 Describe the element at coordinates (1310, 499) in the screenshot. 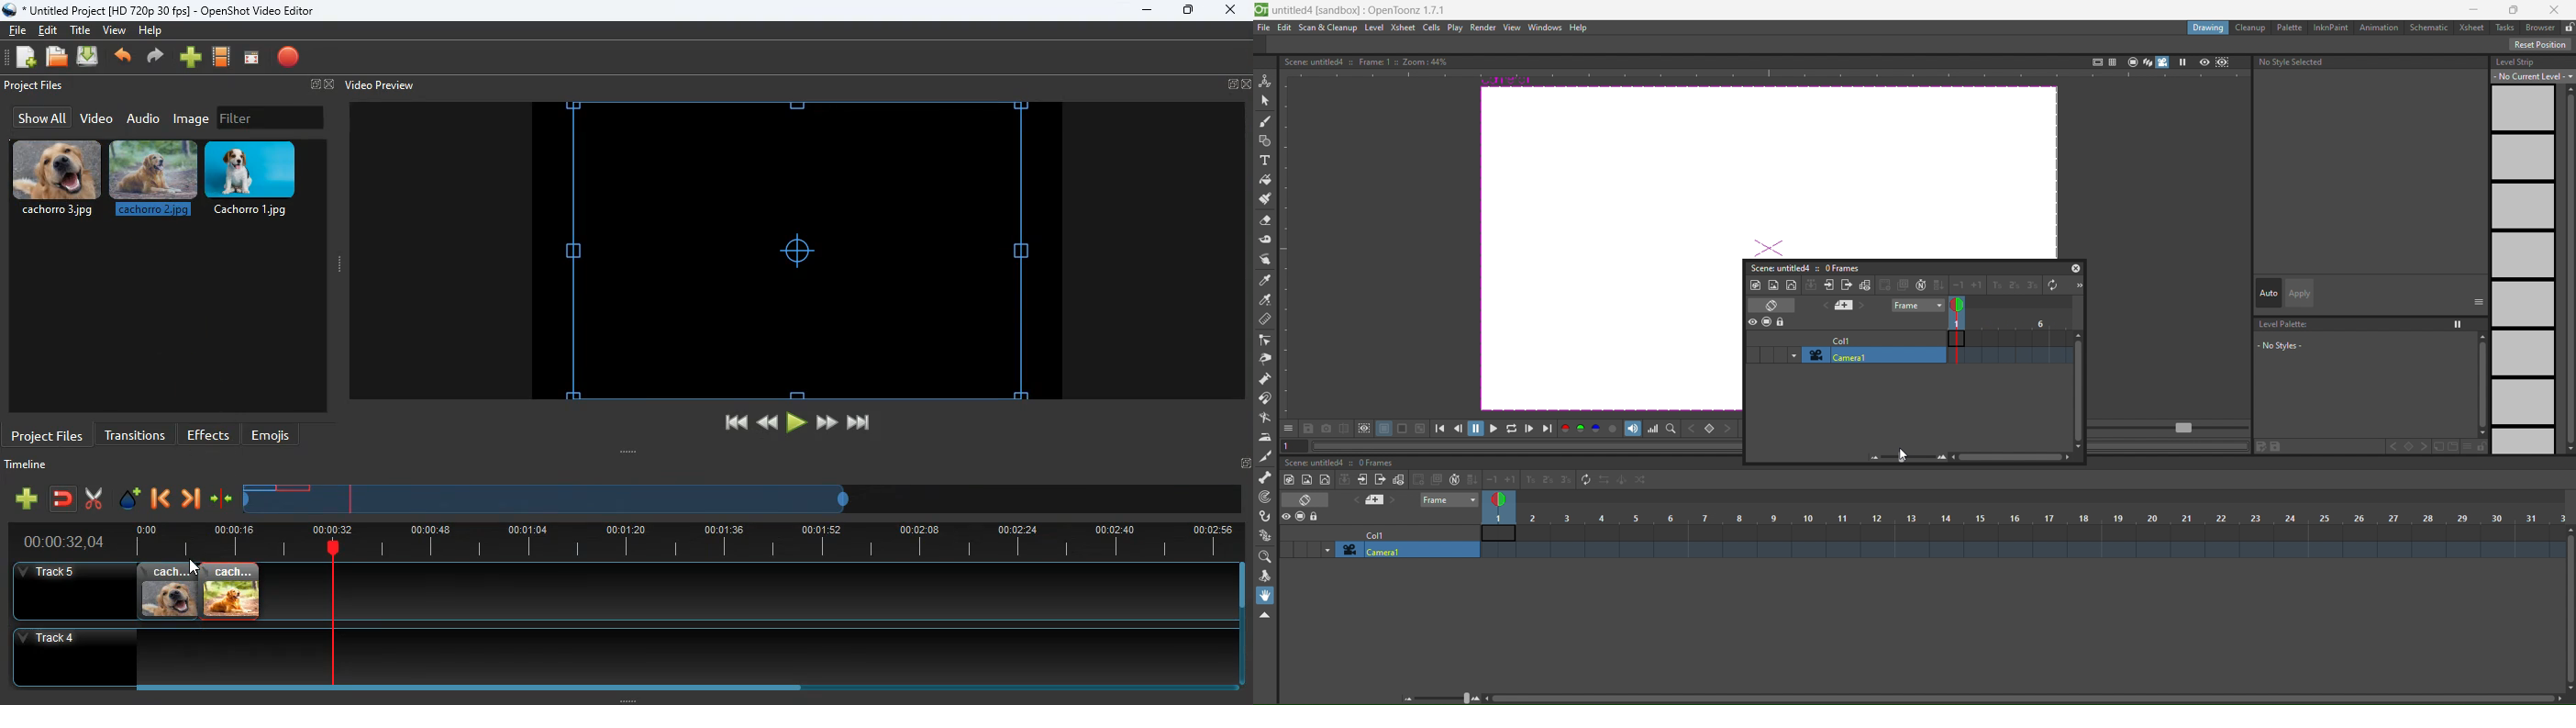

I see `toggle xsheet` at that location.